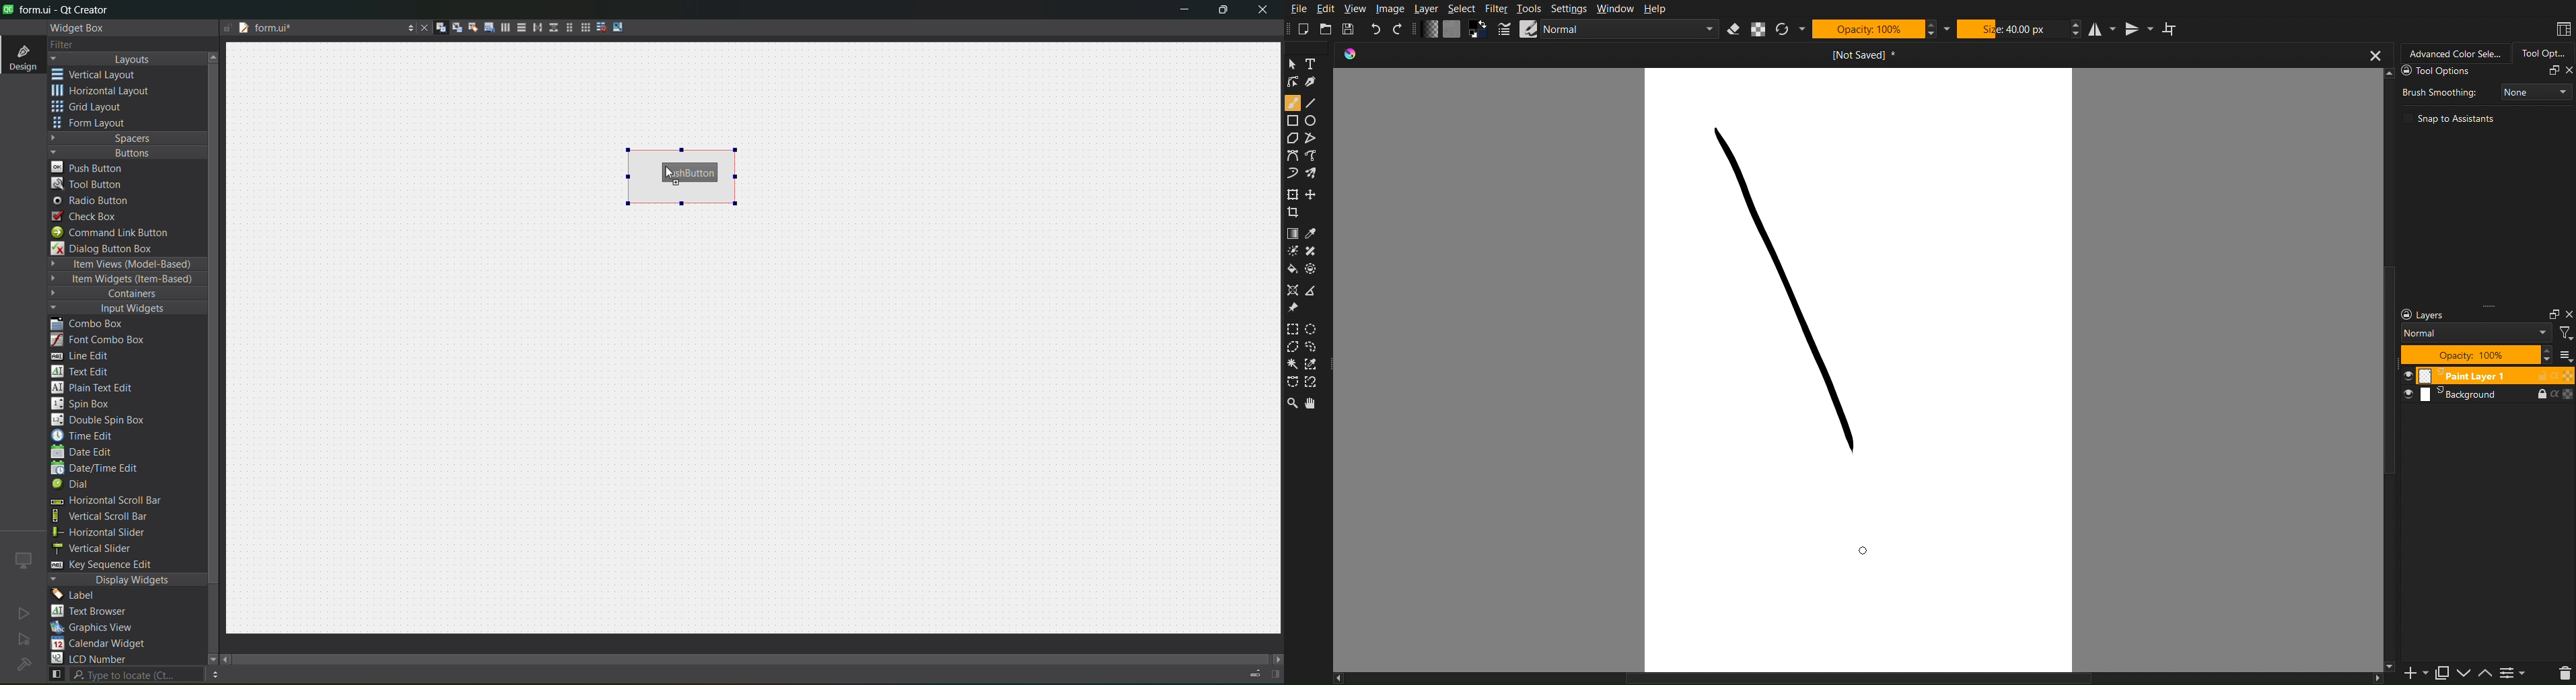 This screenshot has height=700, width=2576. I want to click on layout in a form, so click(565, 27).